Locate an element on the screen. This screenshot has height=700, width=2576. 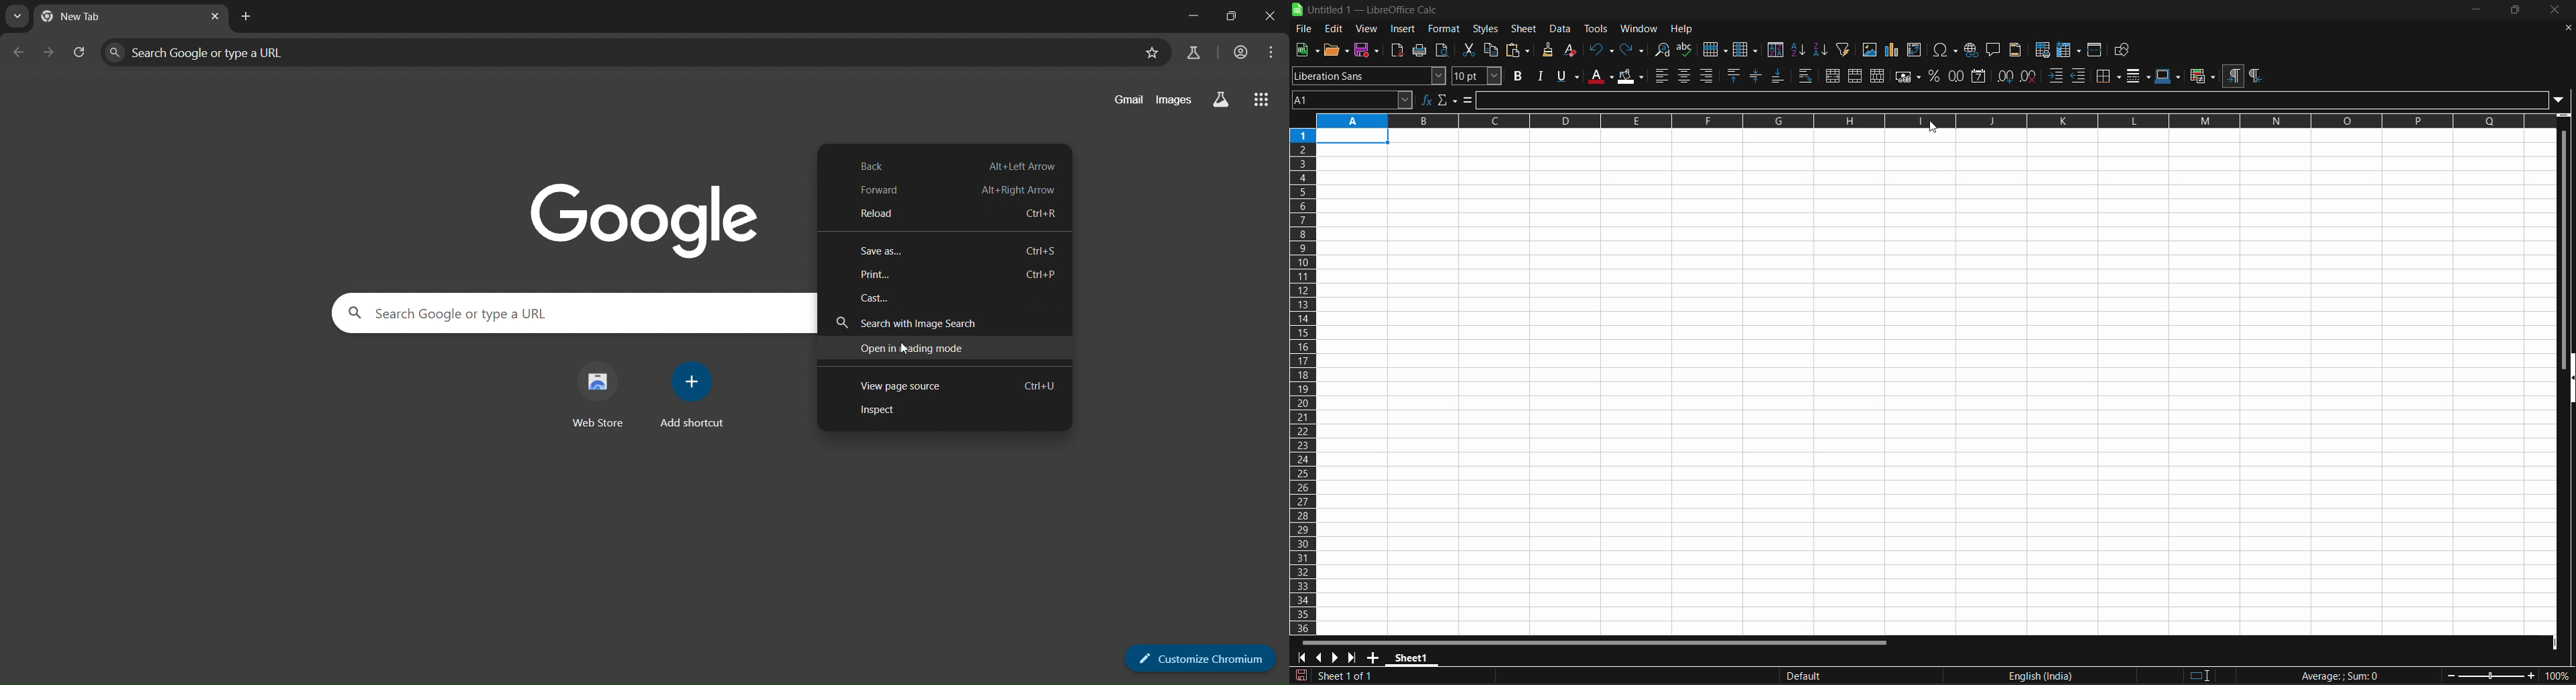
new is located at coordinates (1307, 49).